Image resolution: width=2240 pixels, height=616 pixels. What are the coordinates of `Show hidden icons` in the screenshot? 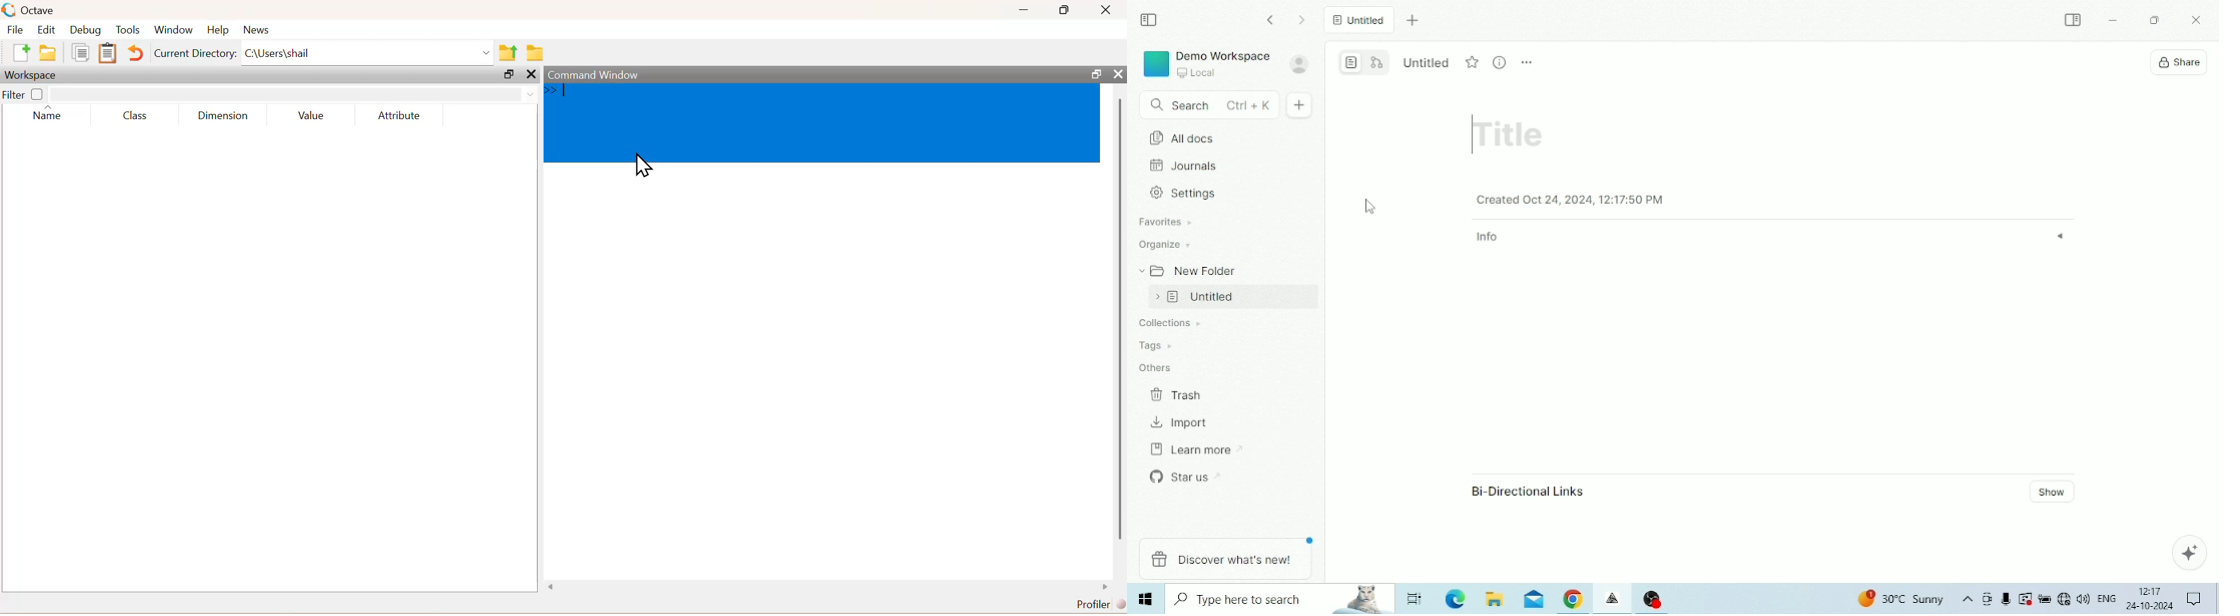 It's located at (1968, 600).